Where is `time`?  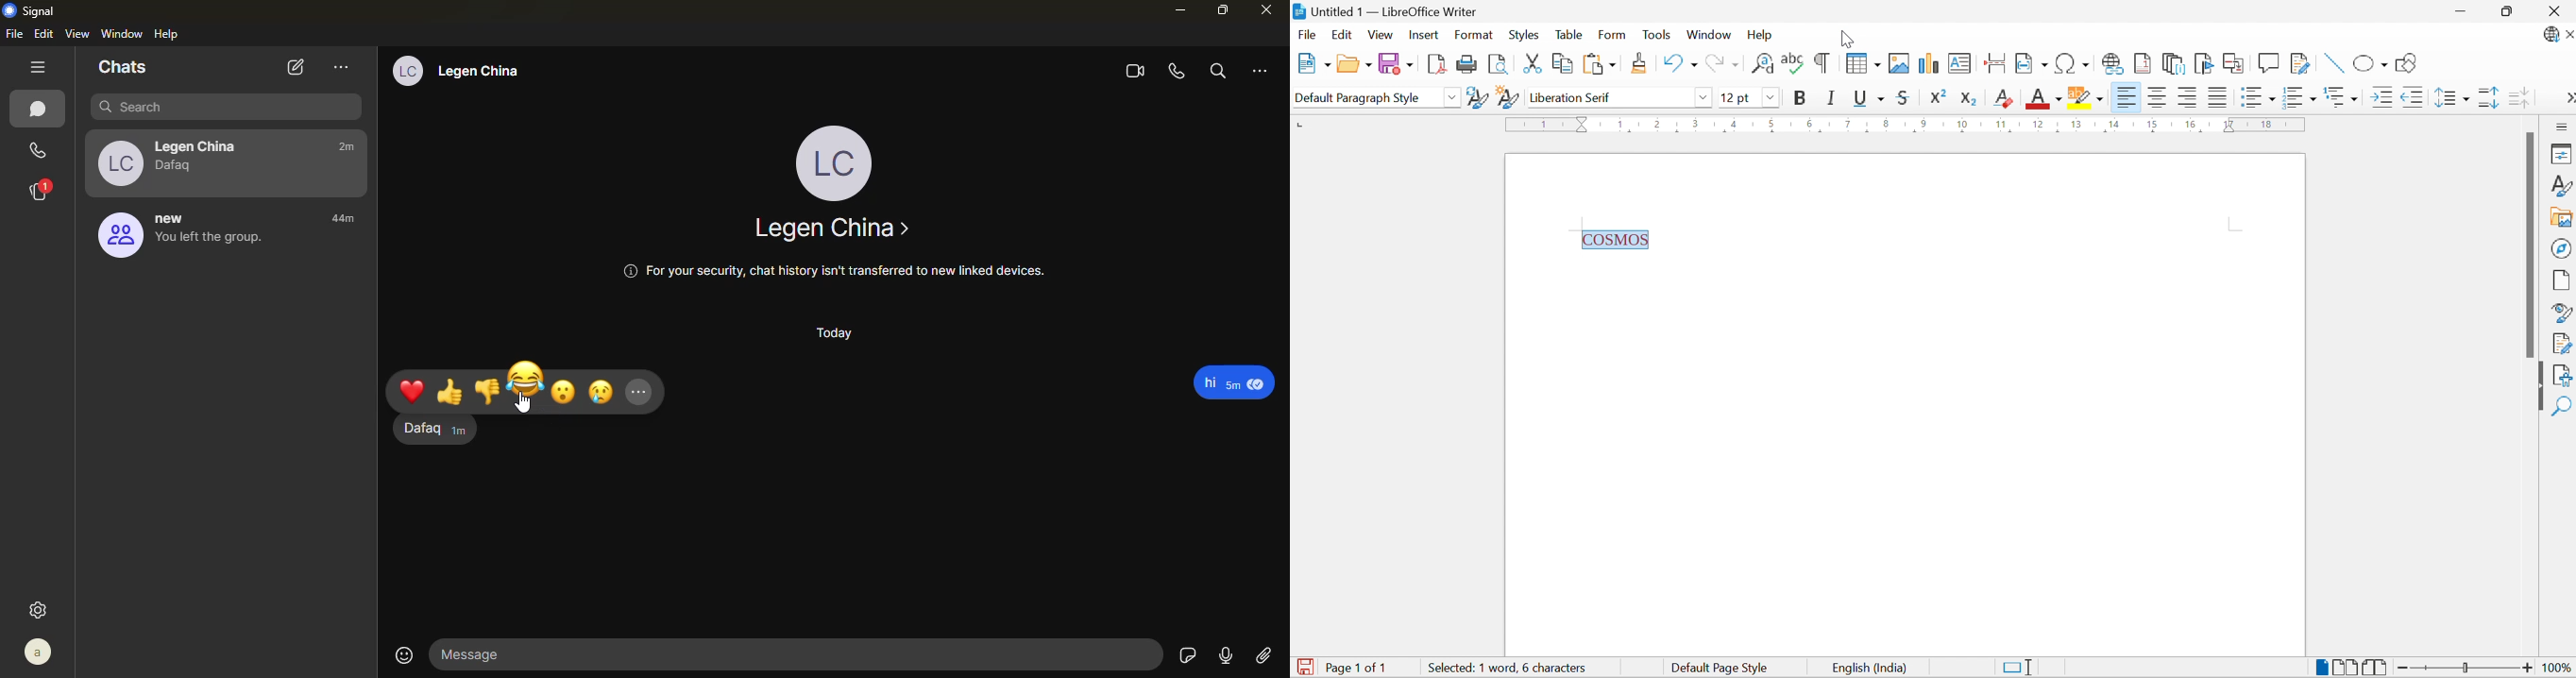 time is located at coordinates (352, 221).